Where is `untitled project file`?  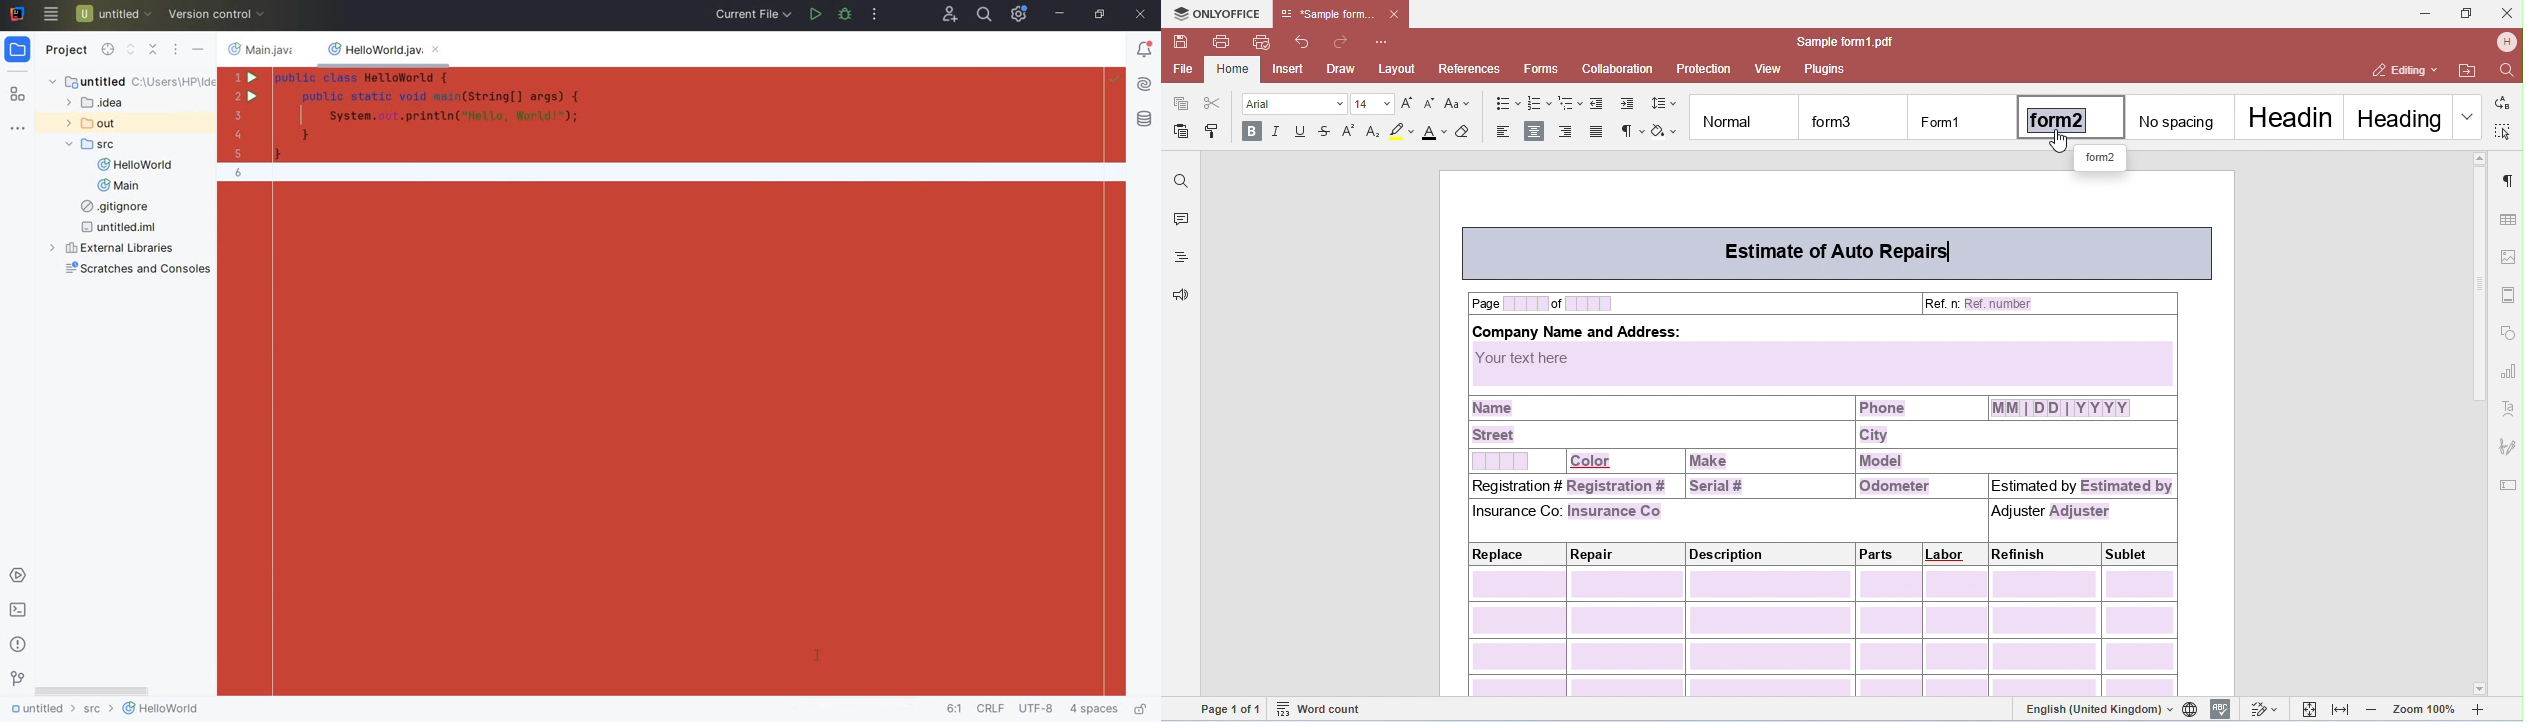 untitled project file is located at coordinates (115, 13).